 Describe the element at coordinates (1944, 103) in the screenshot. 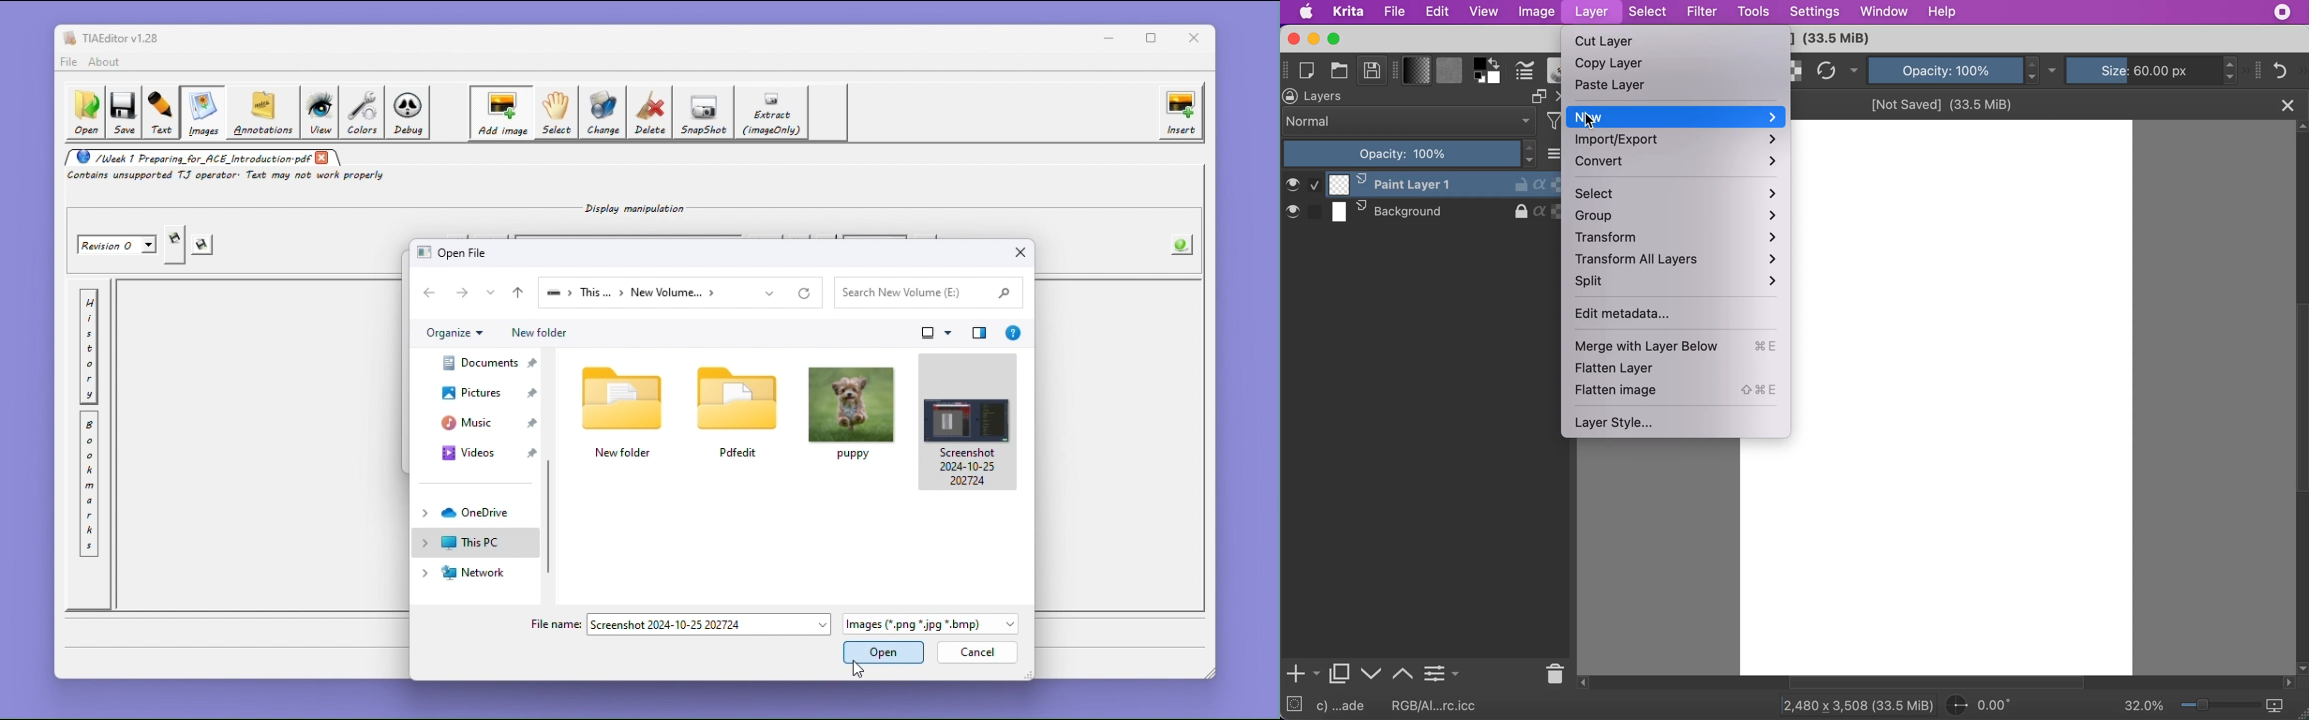

I see `[not saved] (33.5 MiB)` at that location.